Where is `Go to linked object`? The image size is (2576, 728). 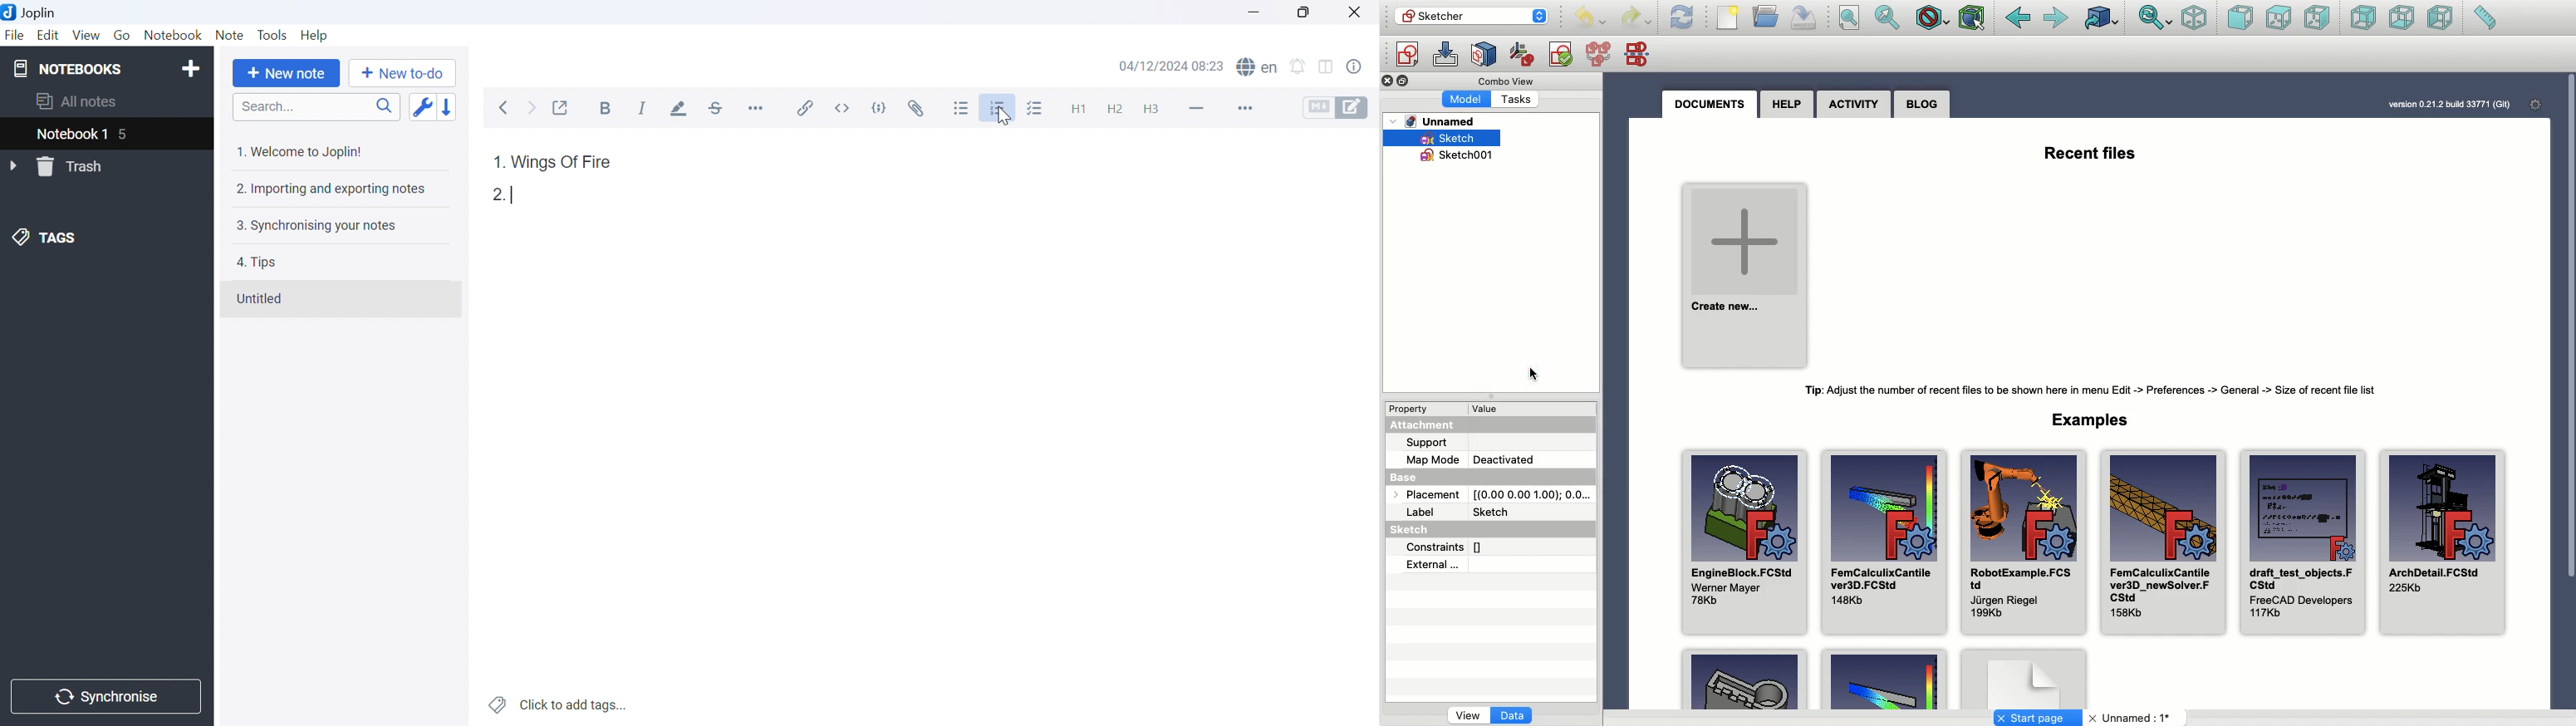 Go to linked object is located at coordinates (2103, 17).